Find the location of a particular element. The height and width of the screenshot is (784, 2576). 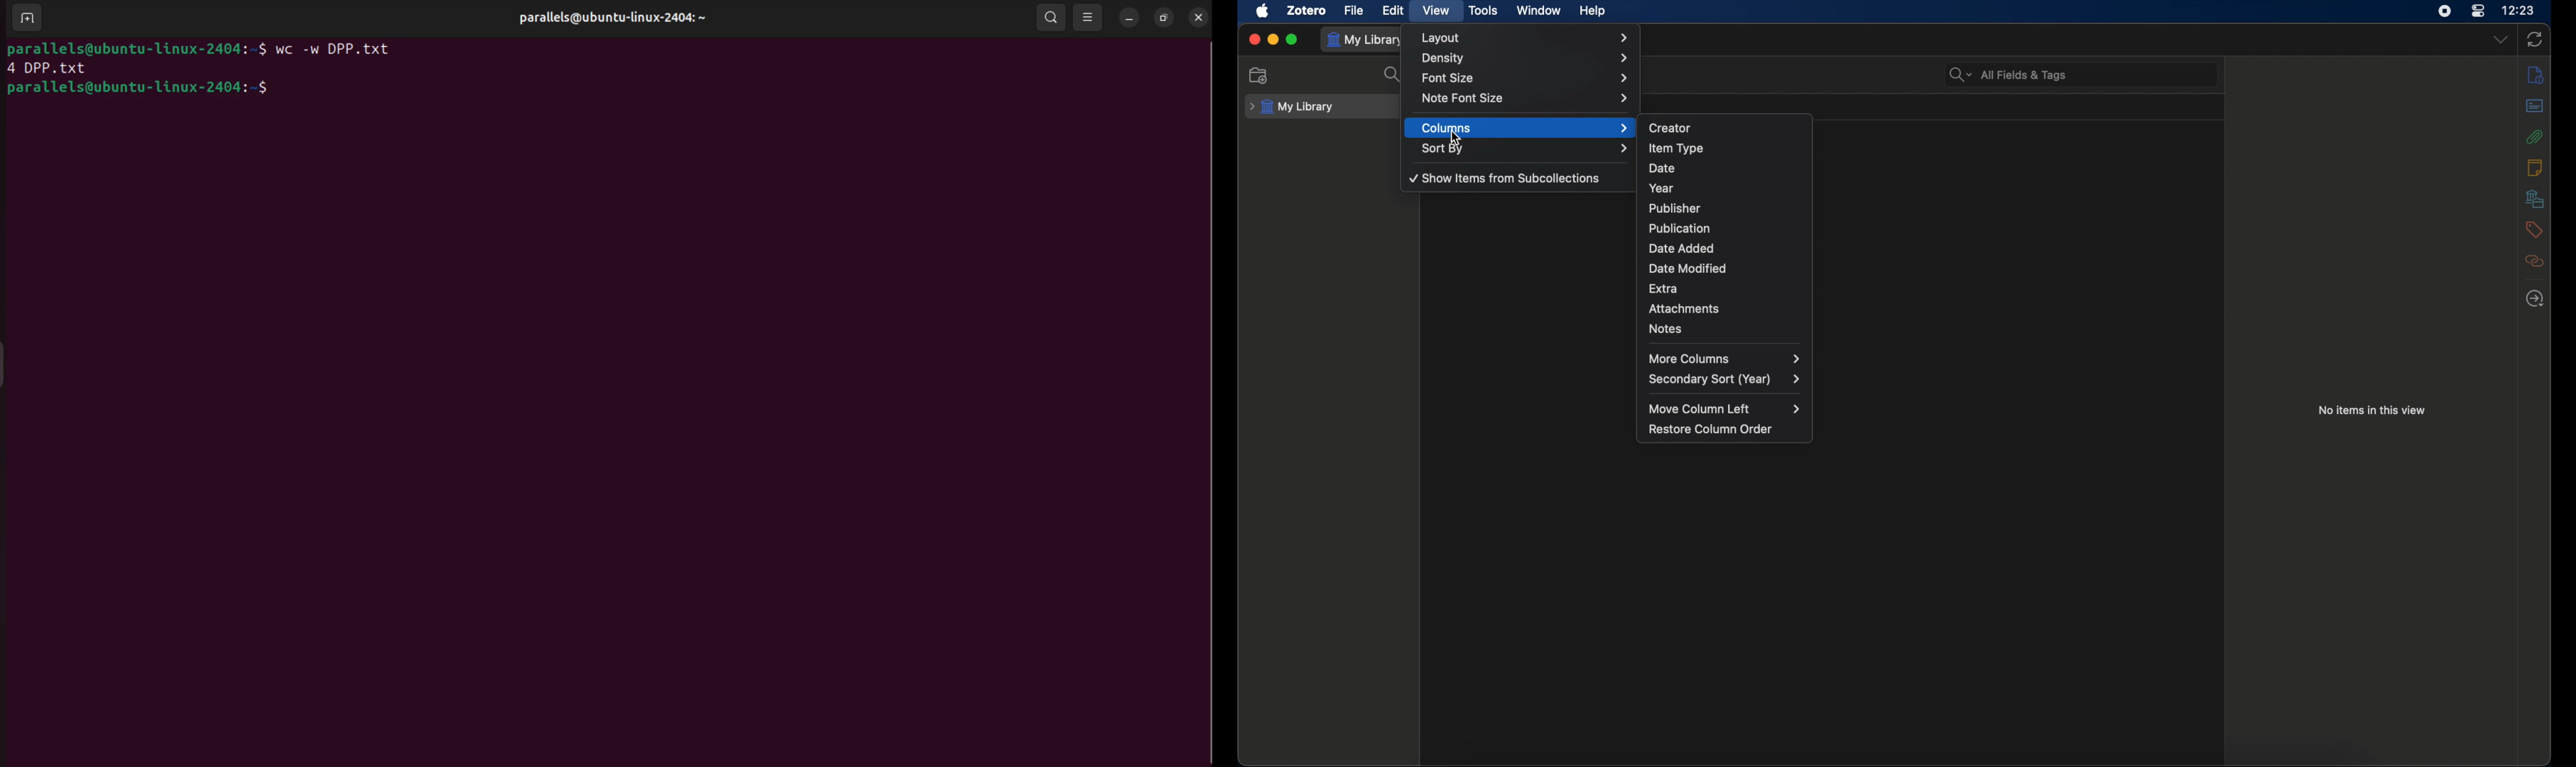

screen recorder is located at coordinates (2445, 11).